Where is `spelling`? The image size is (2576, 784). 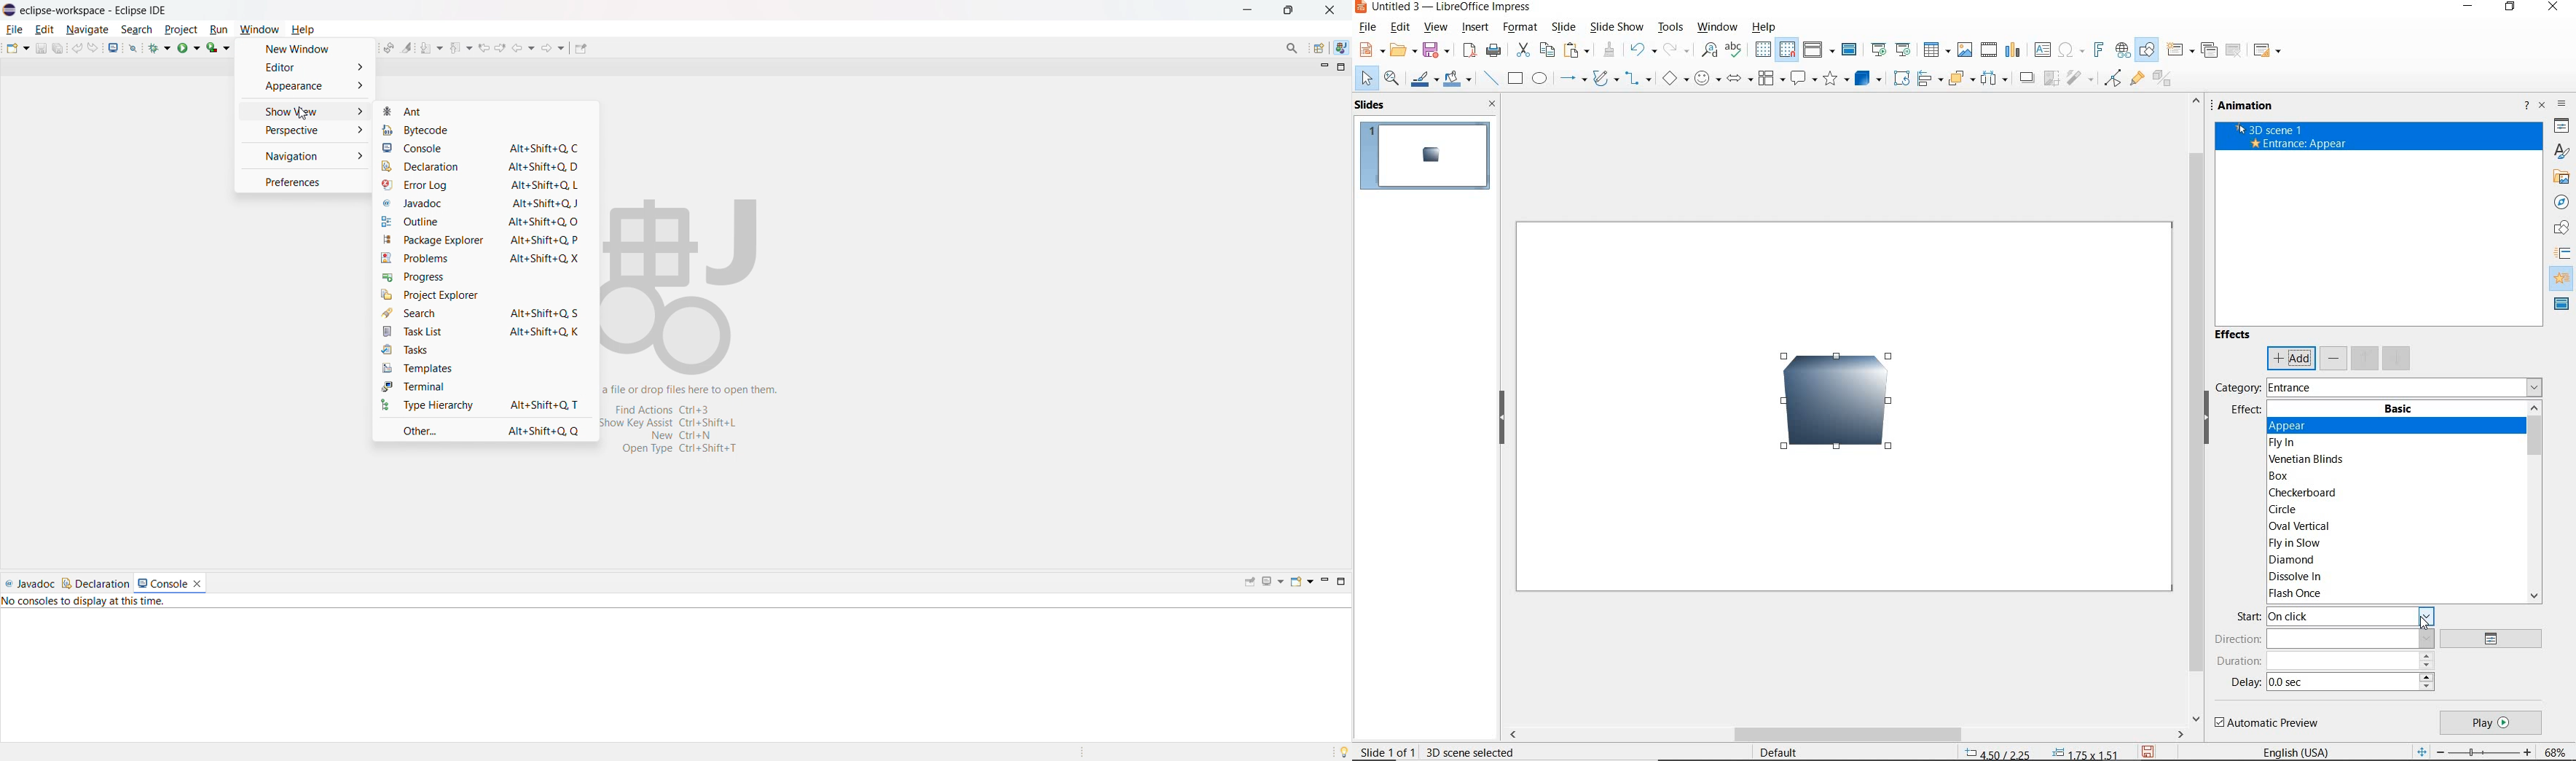
spelling is located at coordinates (1733, 50).